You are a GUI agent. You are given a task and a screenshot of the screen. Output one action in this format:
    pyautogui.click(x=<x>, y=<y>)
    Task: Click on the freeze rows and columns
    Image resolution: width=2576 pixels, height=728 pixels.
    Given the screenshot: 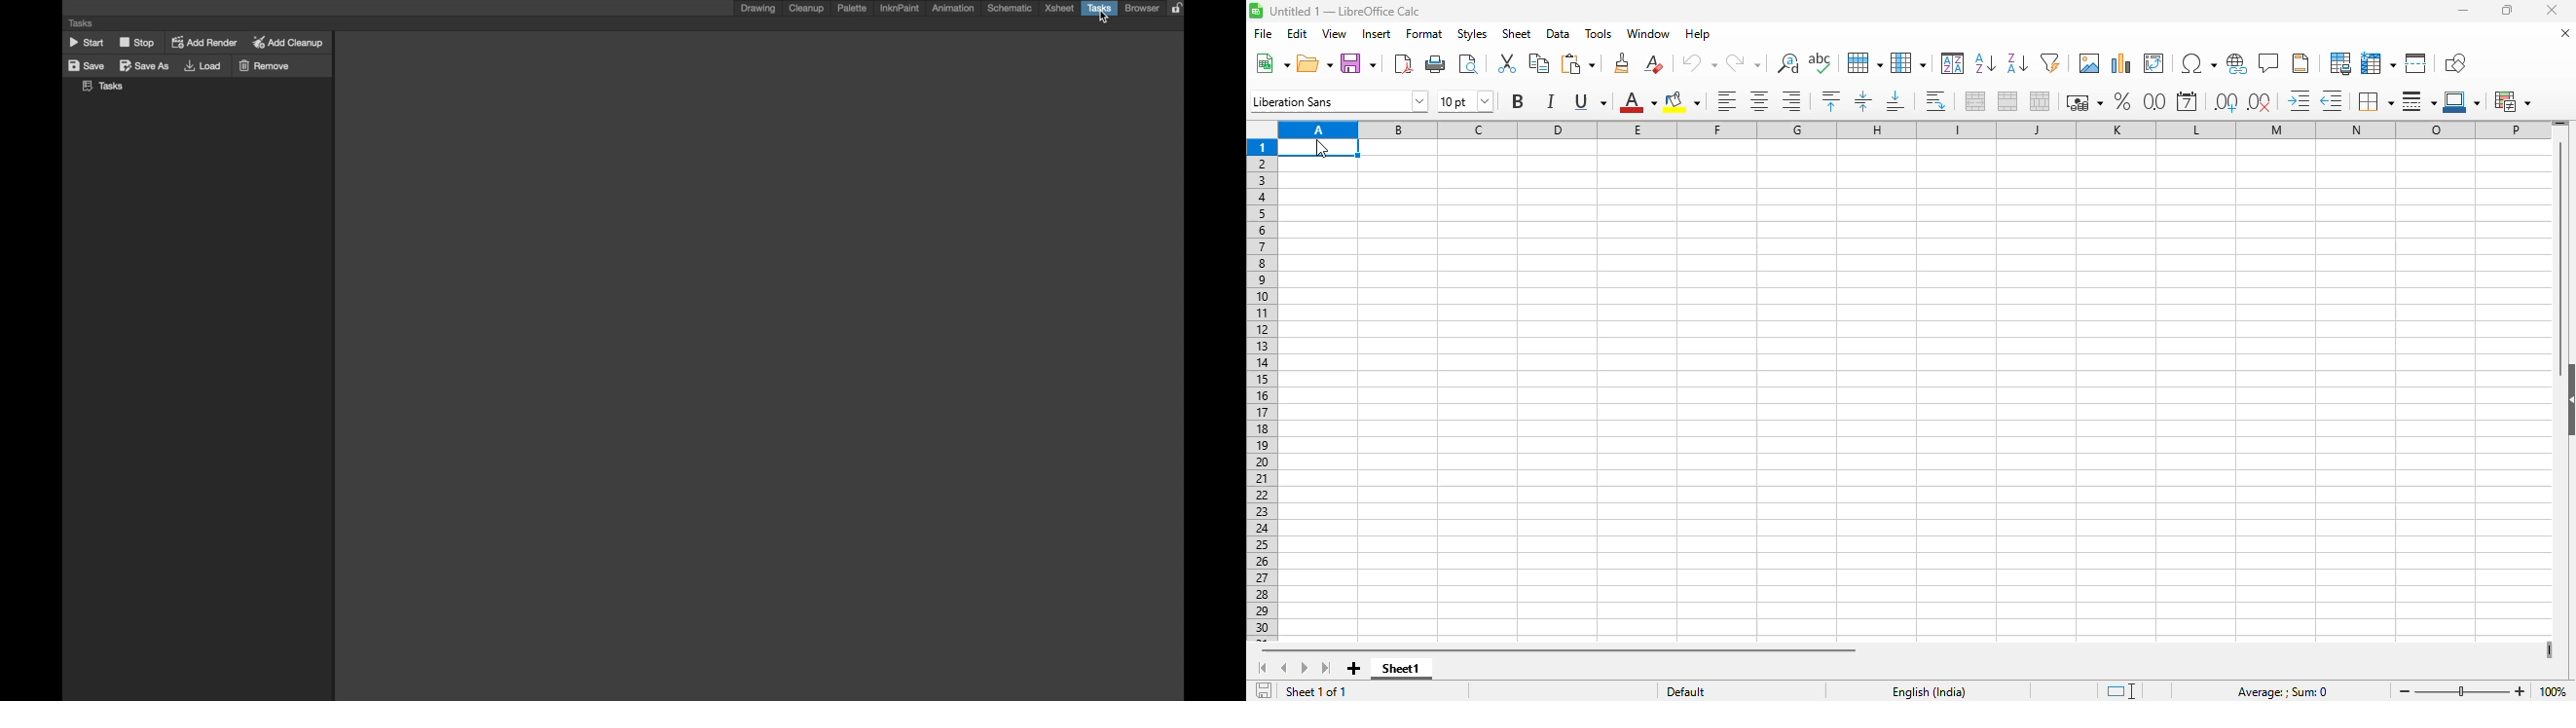 What is the action you would take?
    pyautogui.click(x=2377, y=63)
    